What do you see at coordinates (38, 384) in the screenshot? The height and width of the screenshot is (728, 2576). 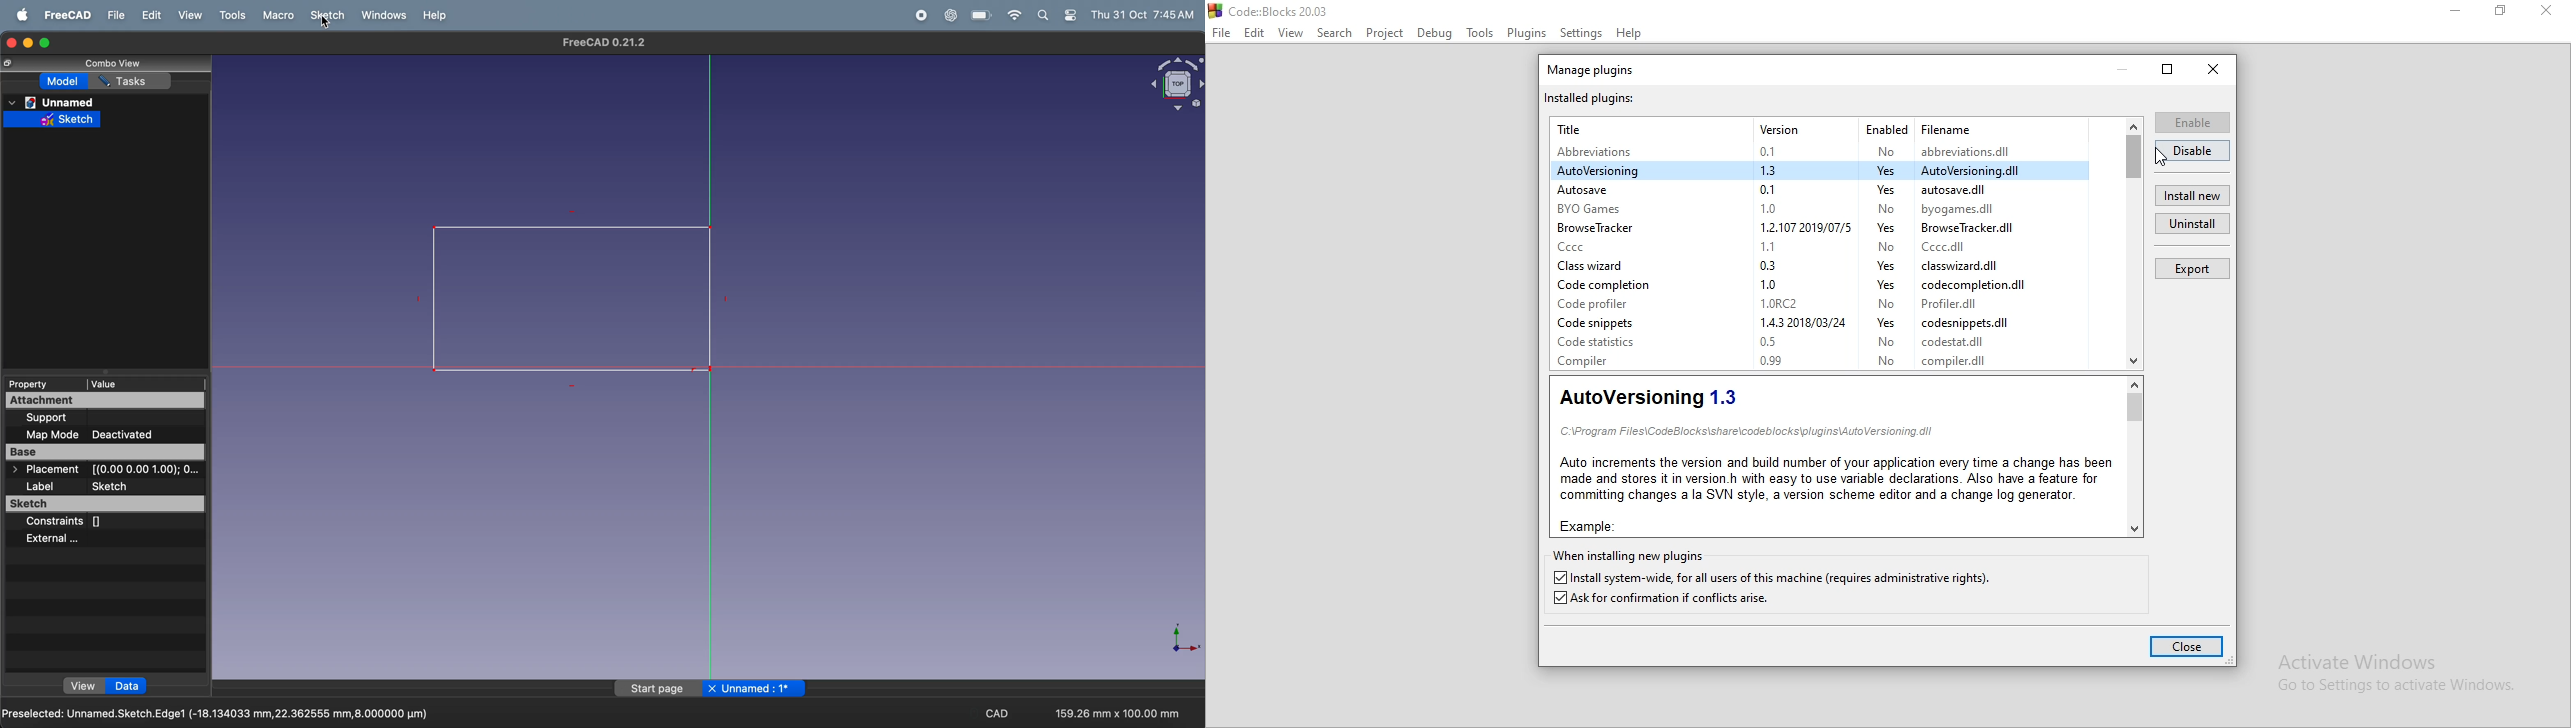 I see `property` at bounding box center [38, 384].